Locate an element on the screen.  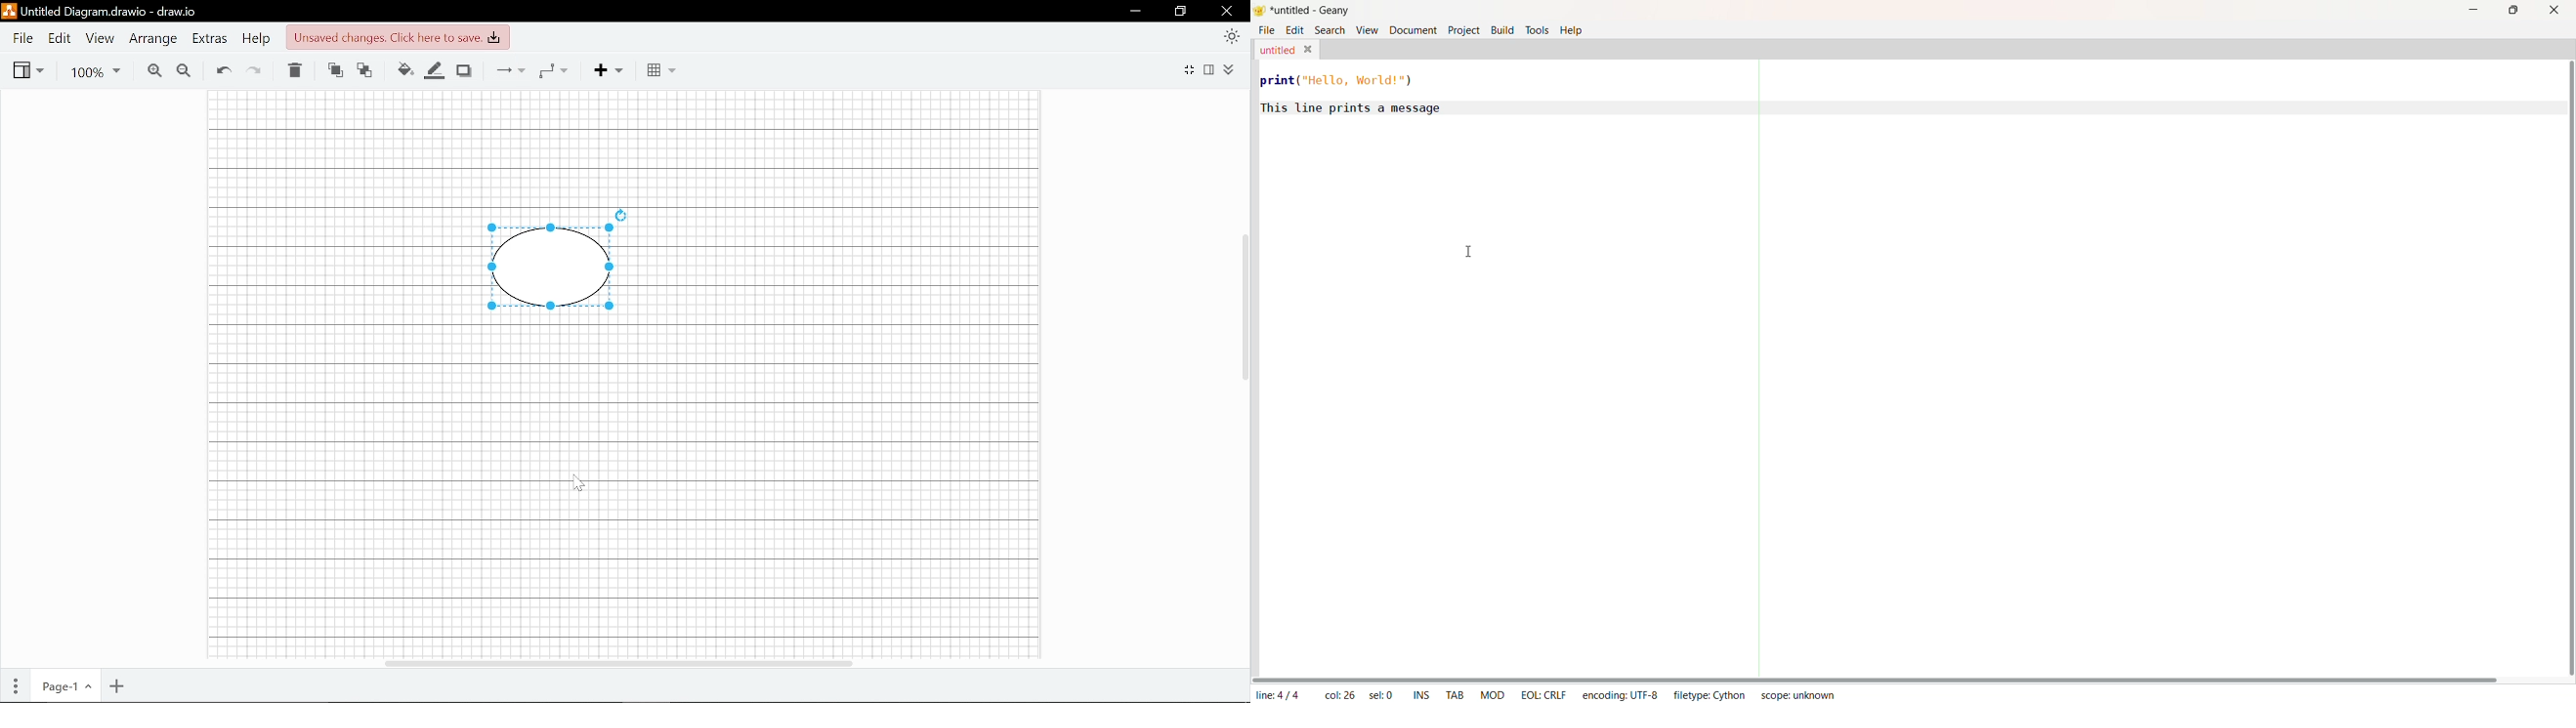
Redo is located at coordinates (255, 72).